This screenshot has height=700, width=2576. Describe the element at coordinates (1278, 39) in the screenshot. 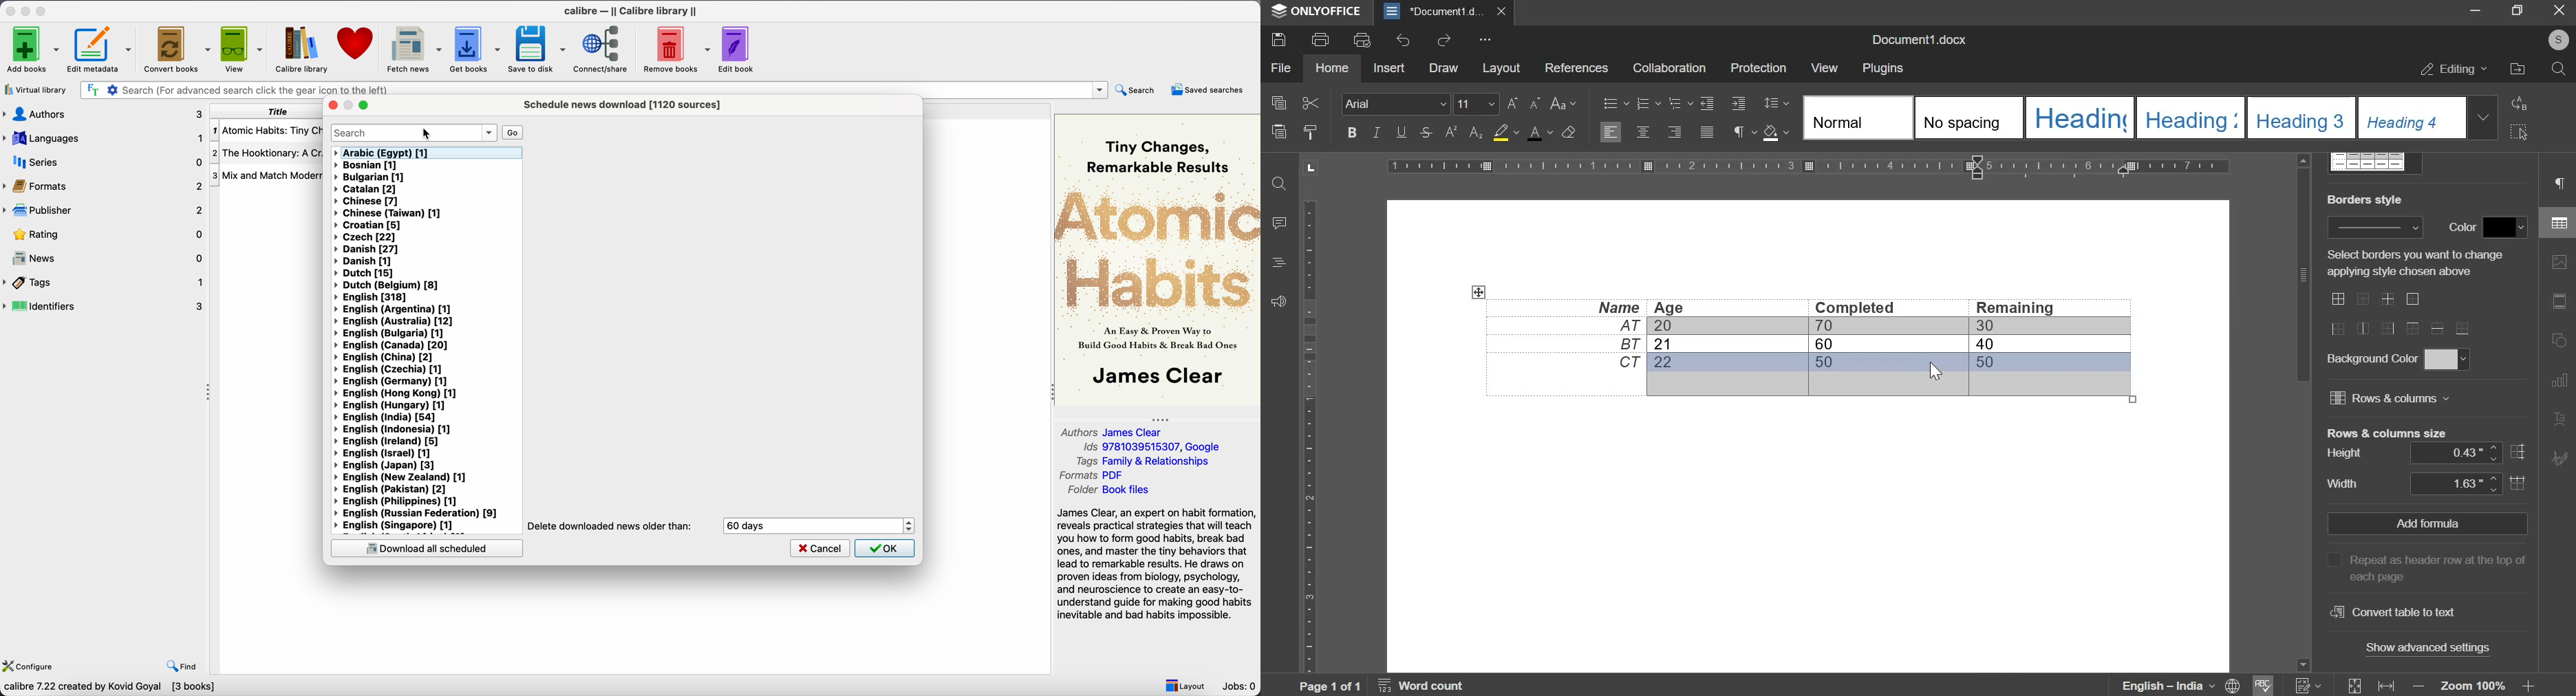

I see `save` at that location.